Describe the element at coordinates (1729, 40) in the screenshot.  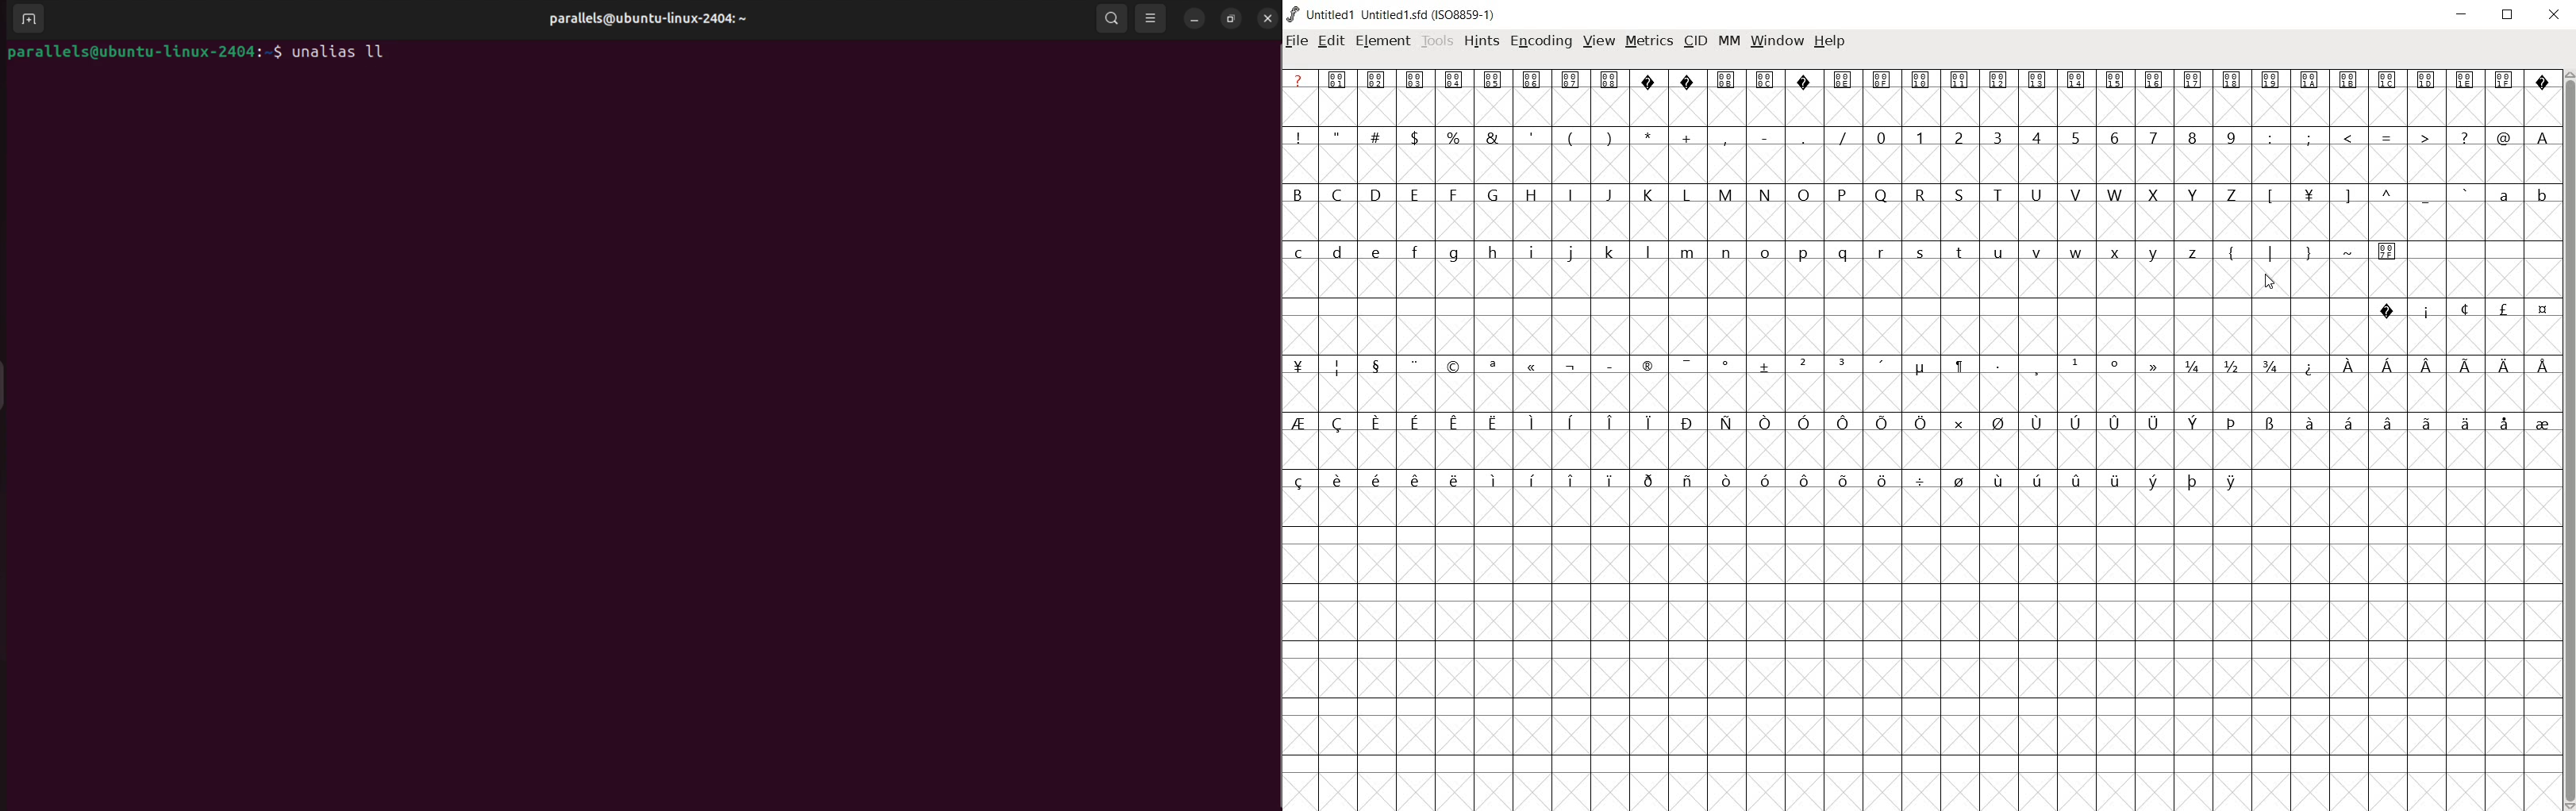
I see `mm` at that location.